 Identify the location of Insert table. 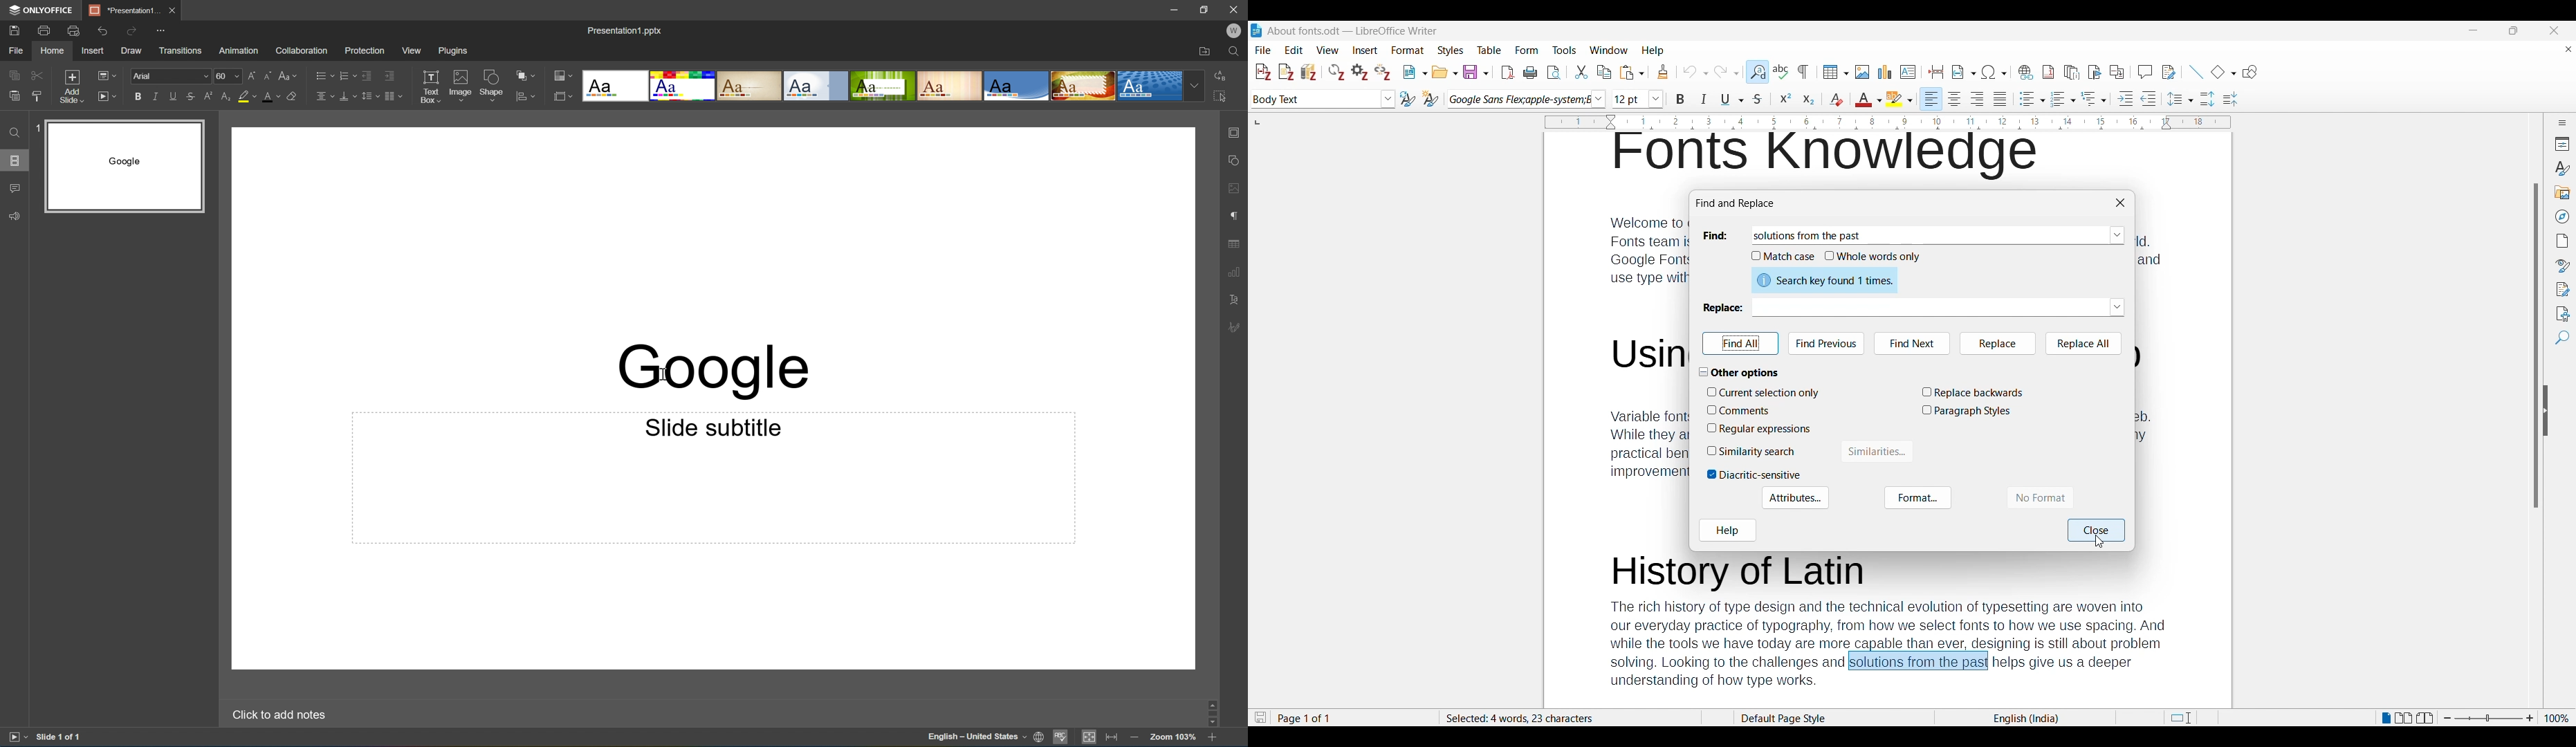
(1836, 72).